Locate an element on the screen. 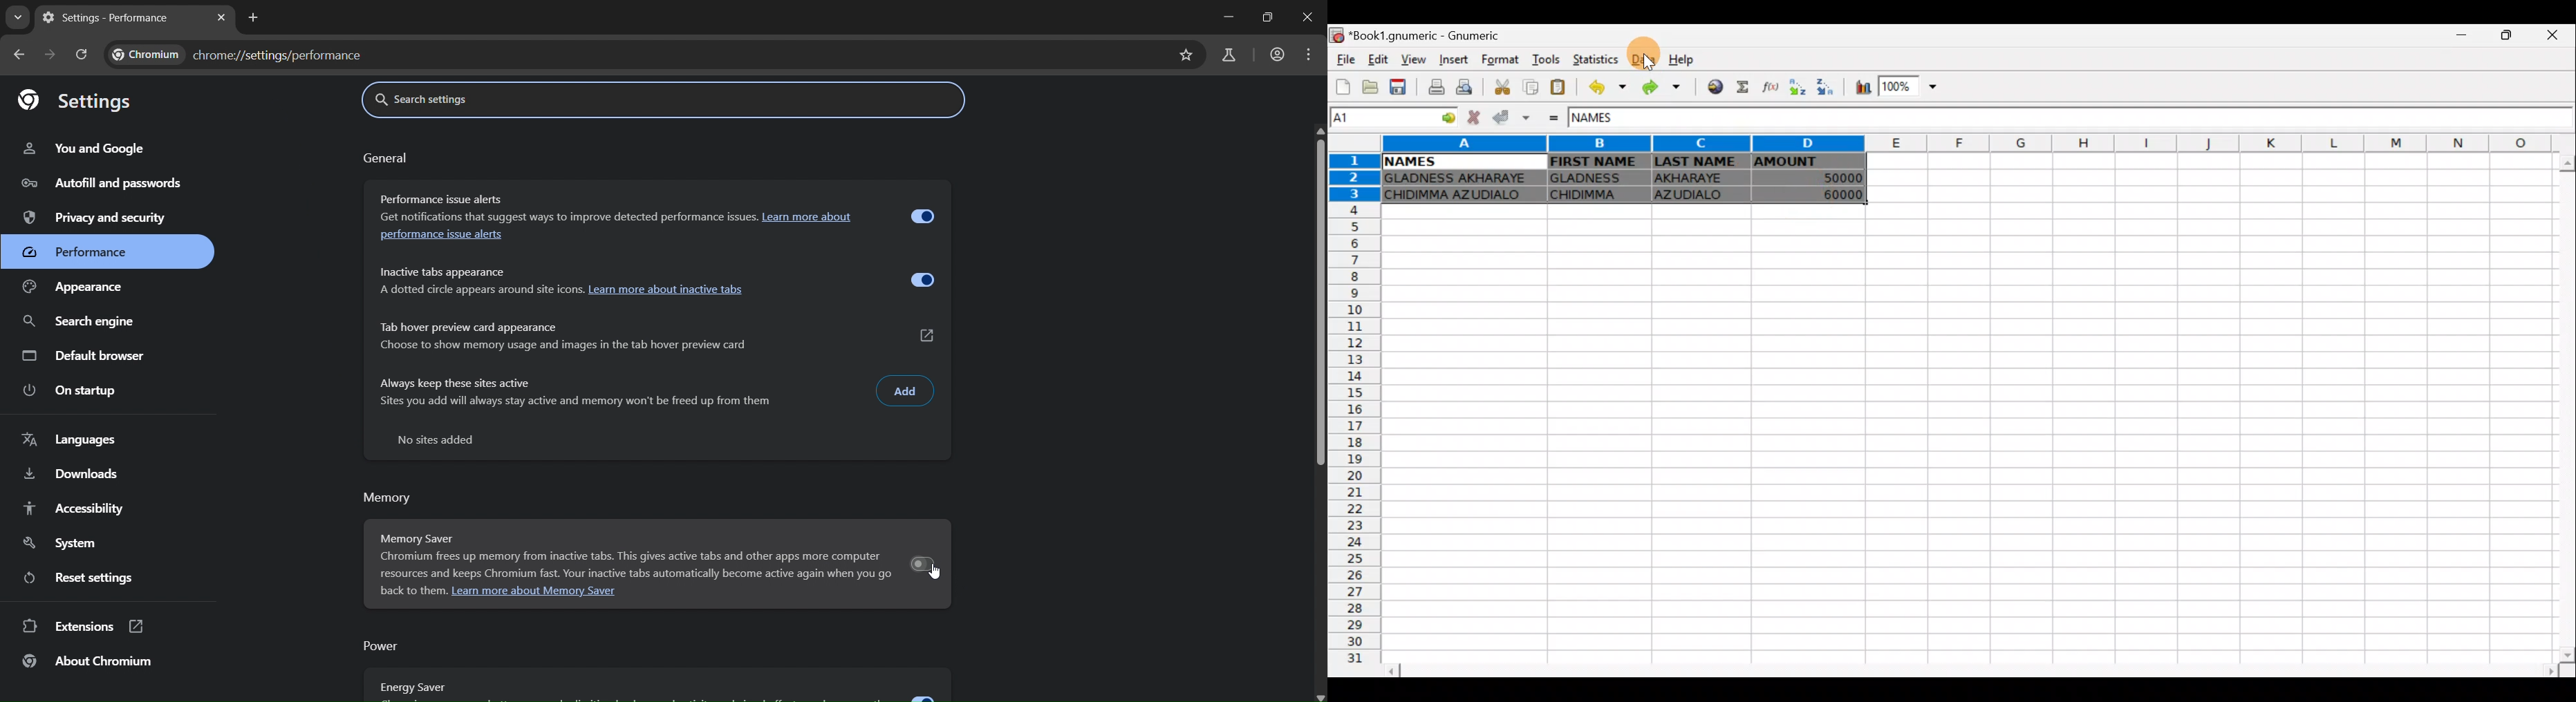 This screenshot has height=728, width=2576. General is located at coordinates (386, 160).